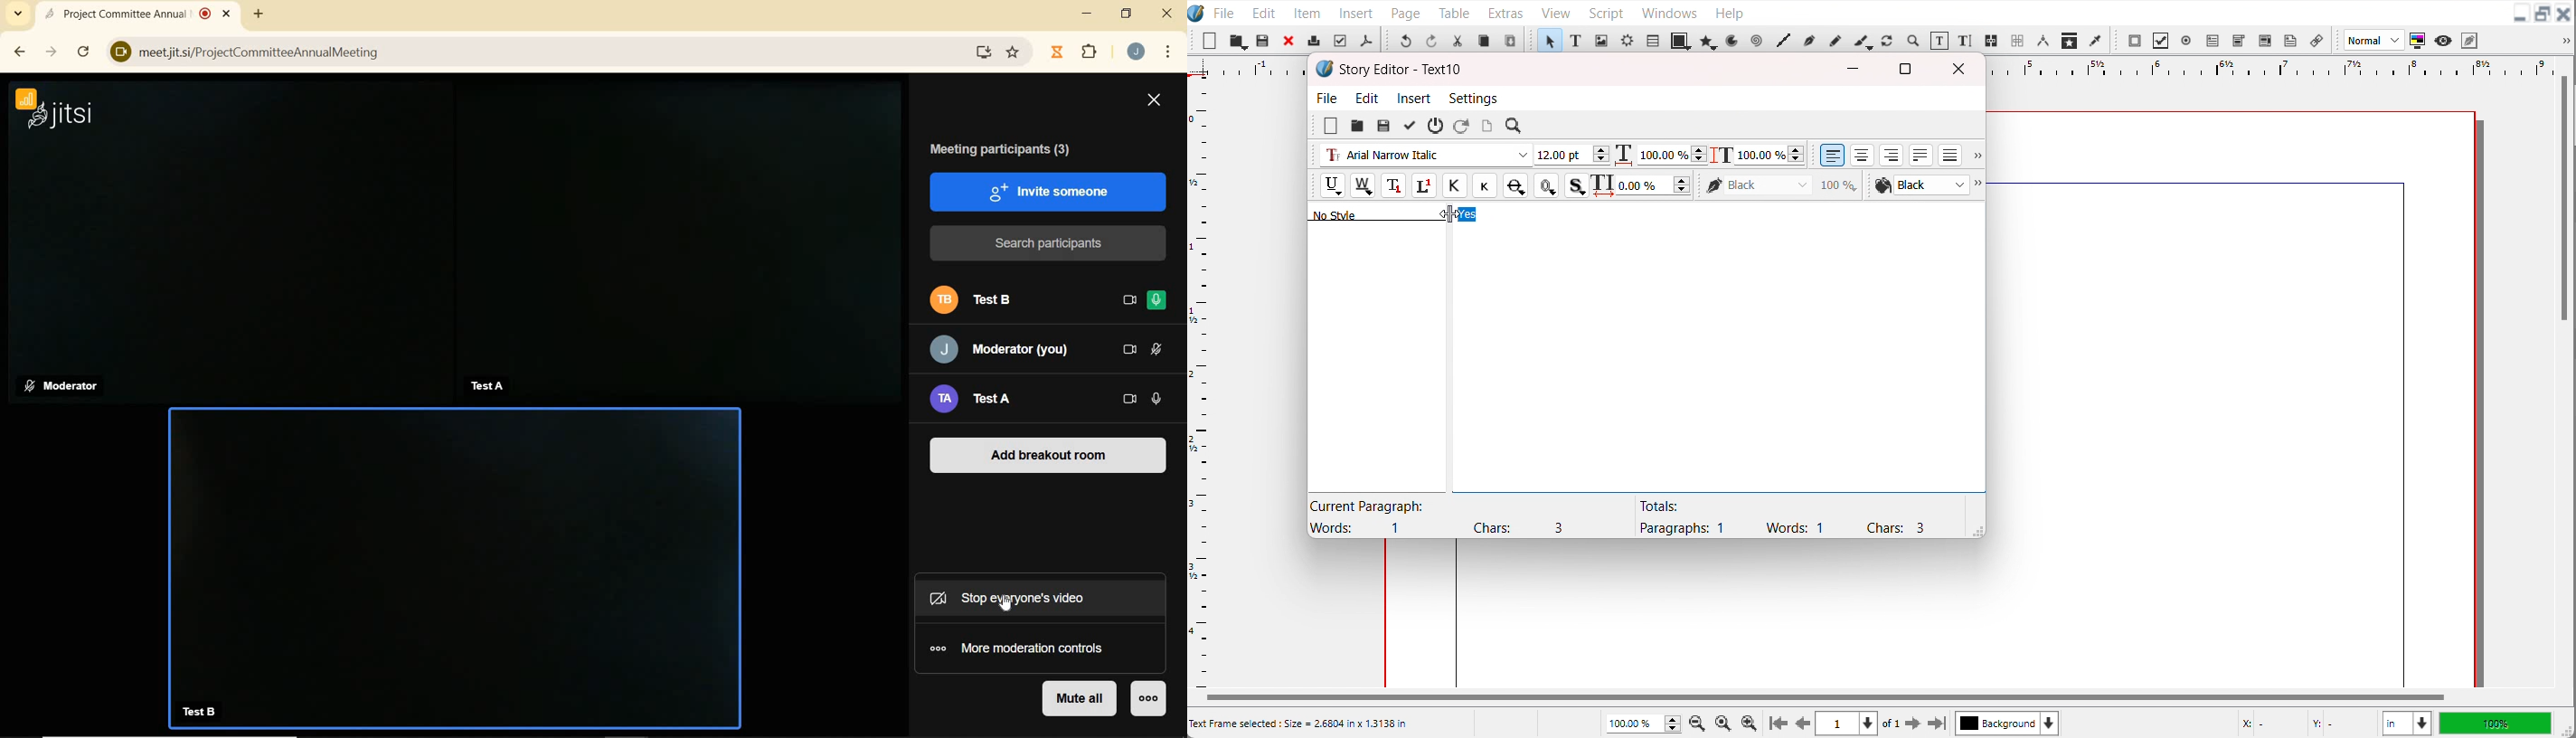  What do you see at coordinates (1655, 185) in the screenshot?
I see `Text Width adjuster` at bounding box center [1655, 185].